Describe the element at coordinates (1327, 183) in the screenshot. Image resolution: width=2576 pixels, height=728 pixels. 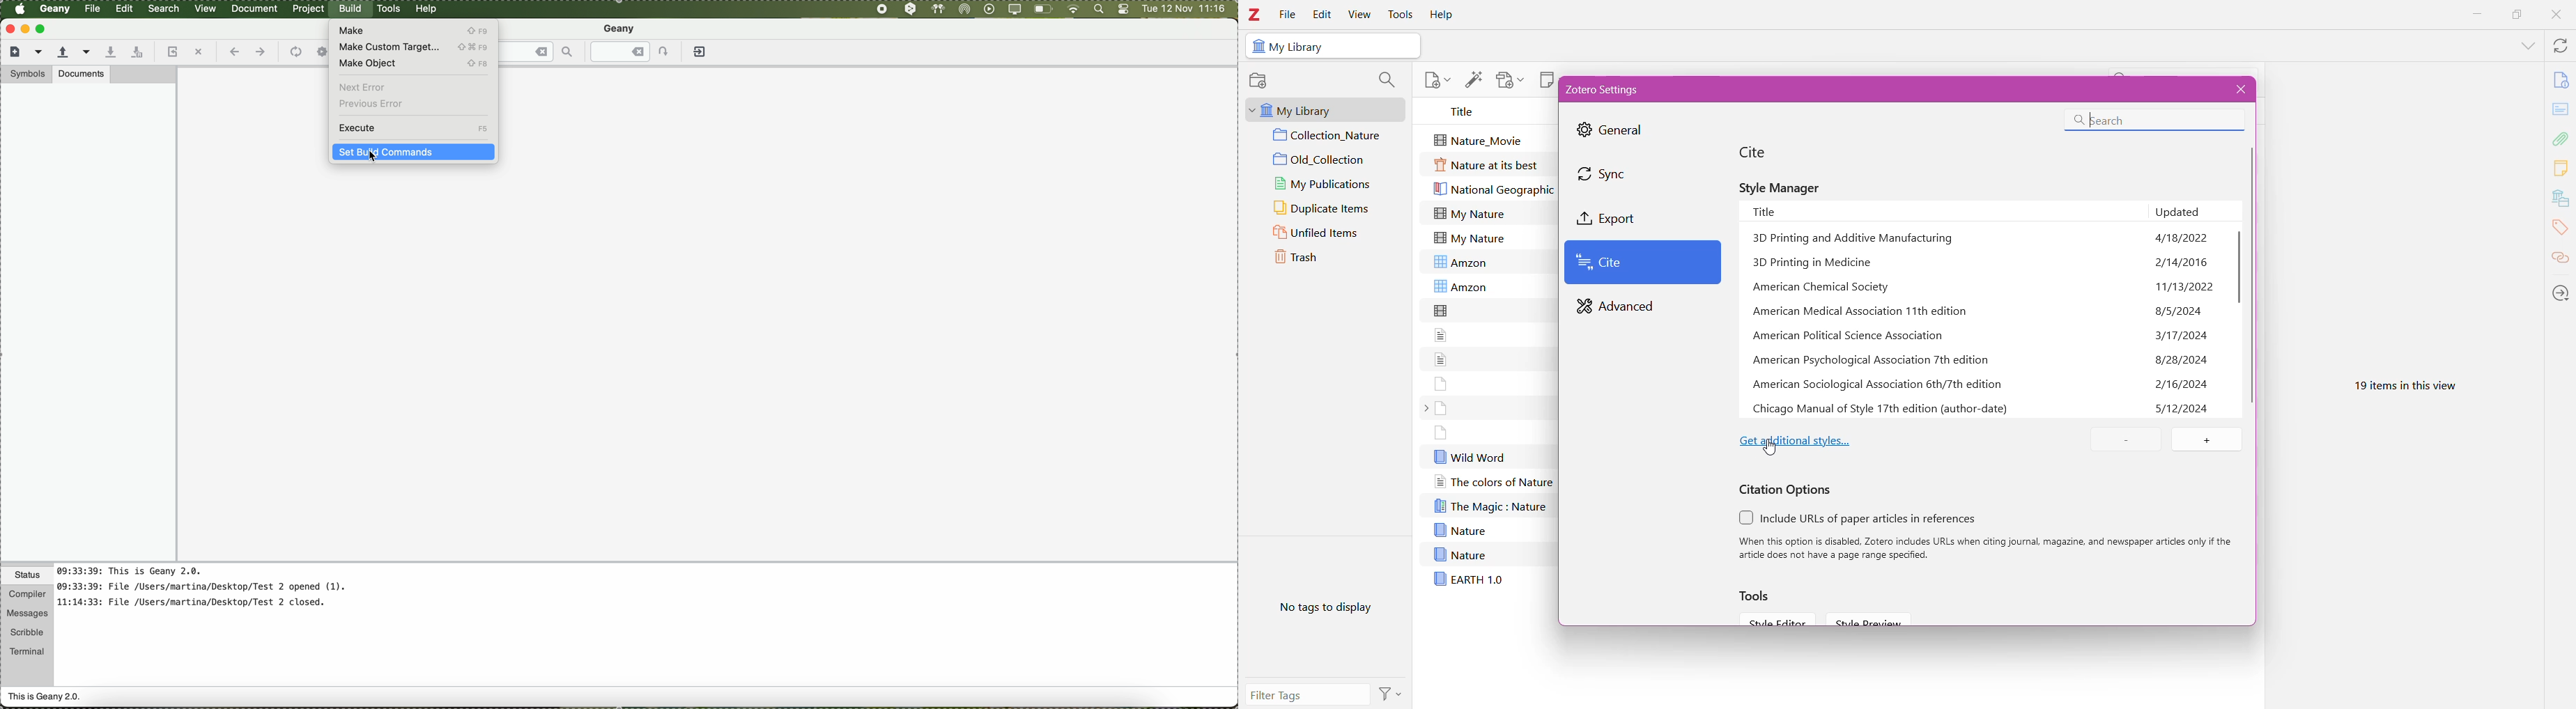
I see `My Publications` at that location.